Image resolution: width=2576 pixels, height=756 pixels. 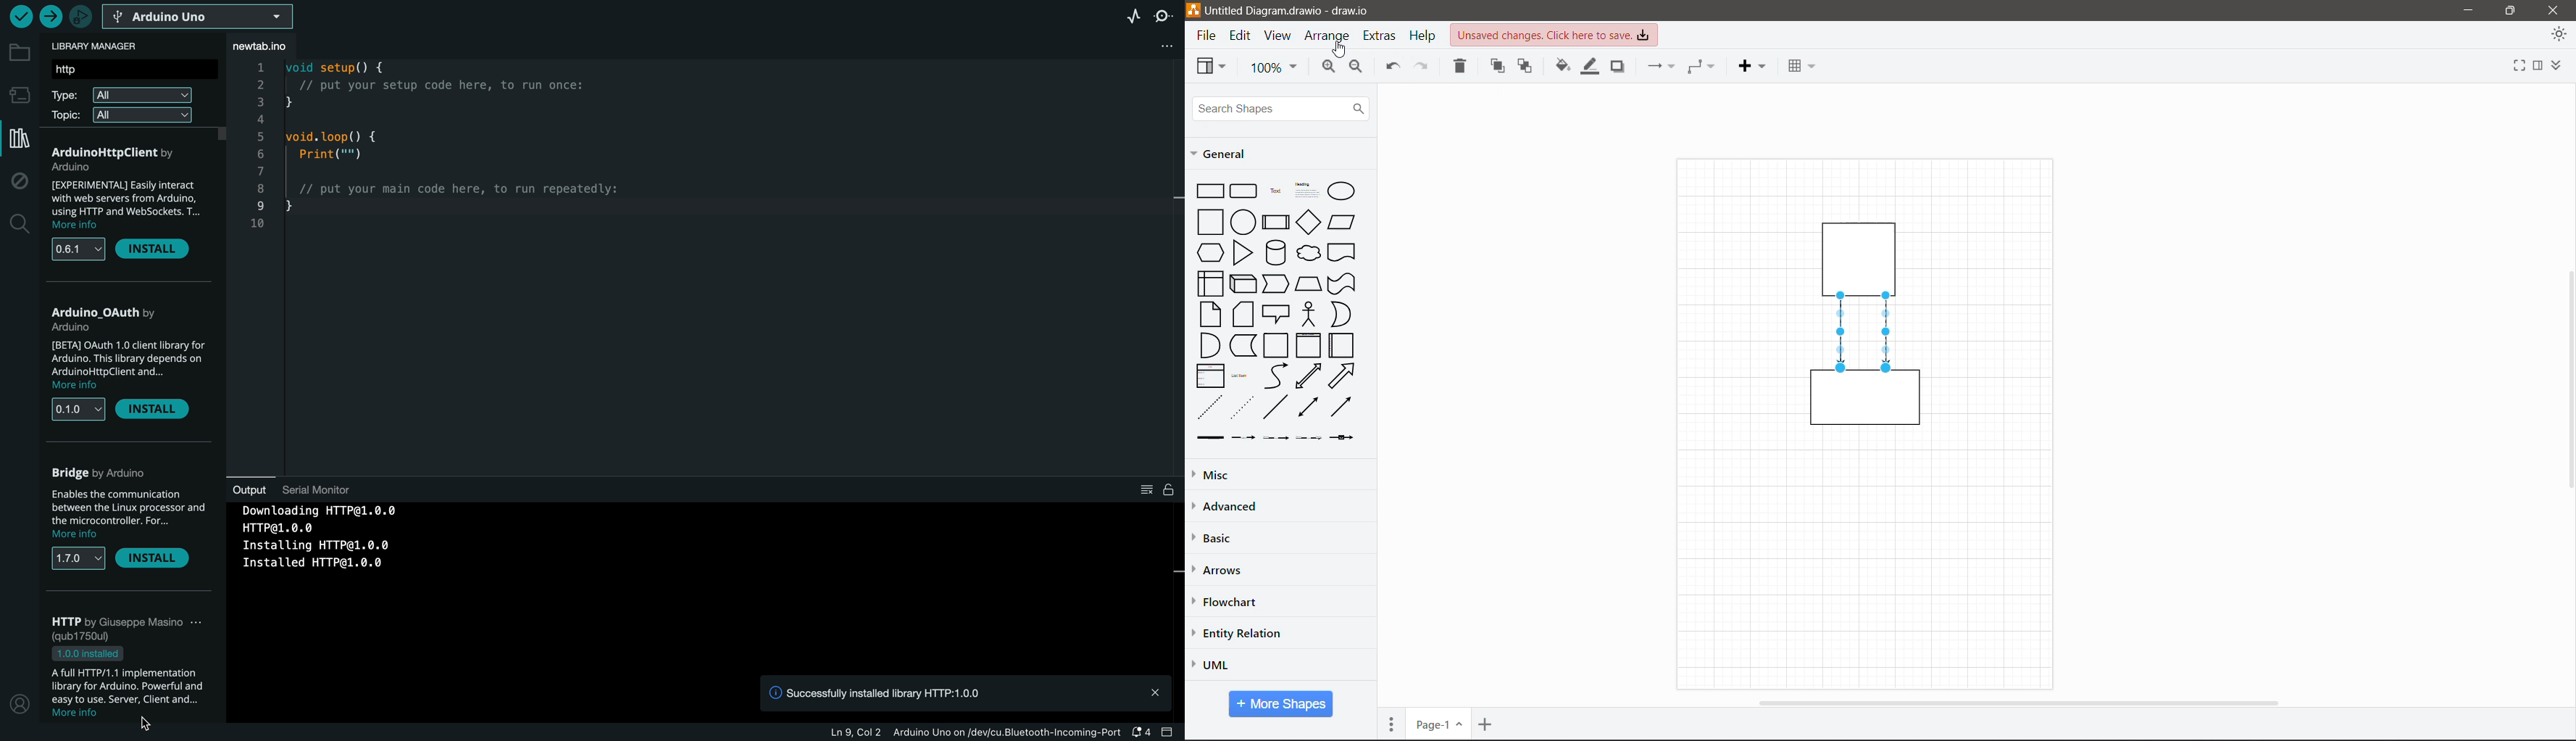 What do you see at coordinates (1277, 346) in the screenshot?
I see `Container` at bounding box center [1277, 346].